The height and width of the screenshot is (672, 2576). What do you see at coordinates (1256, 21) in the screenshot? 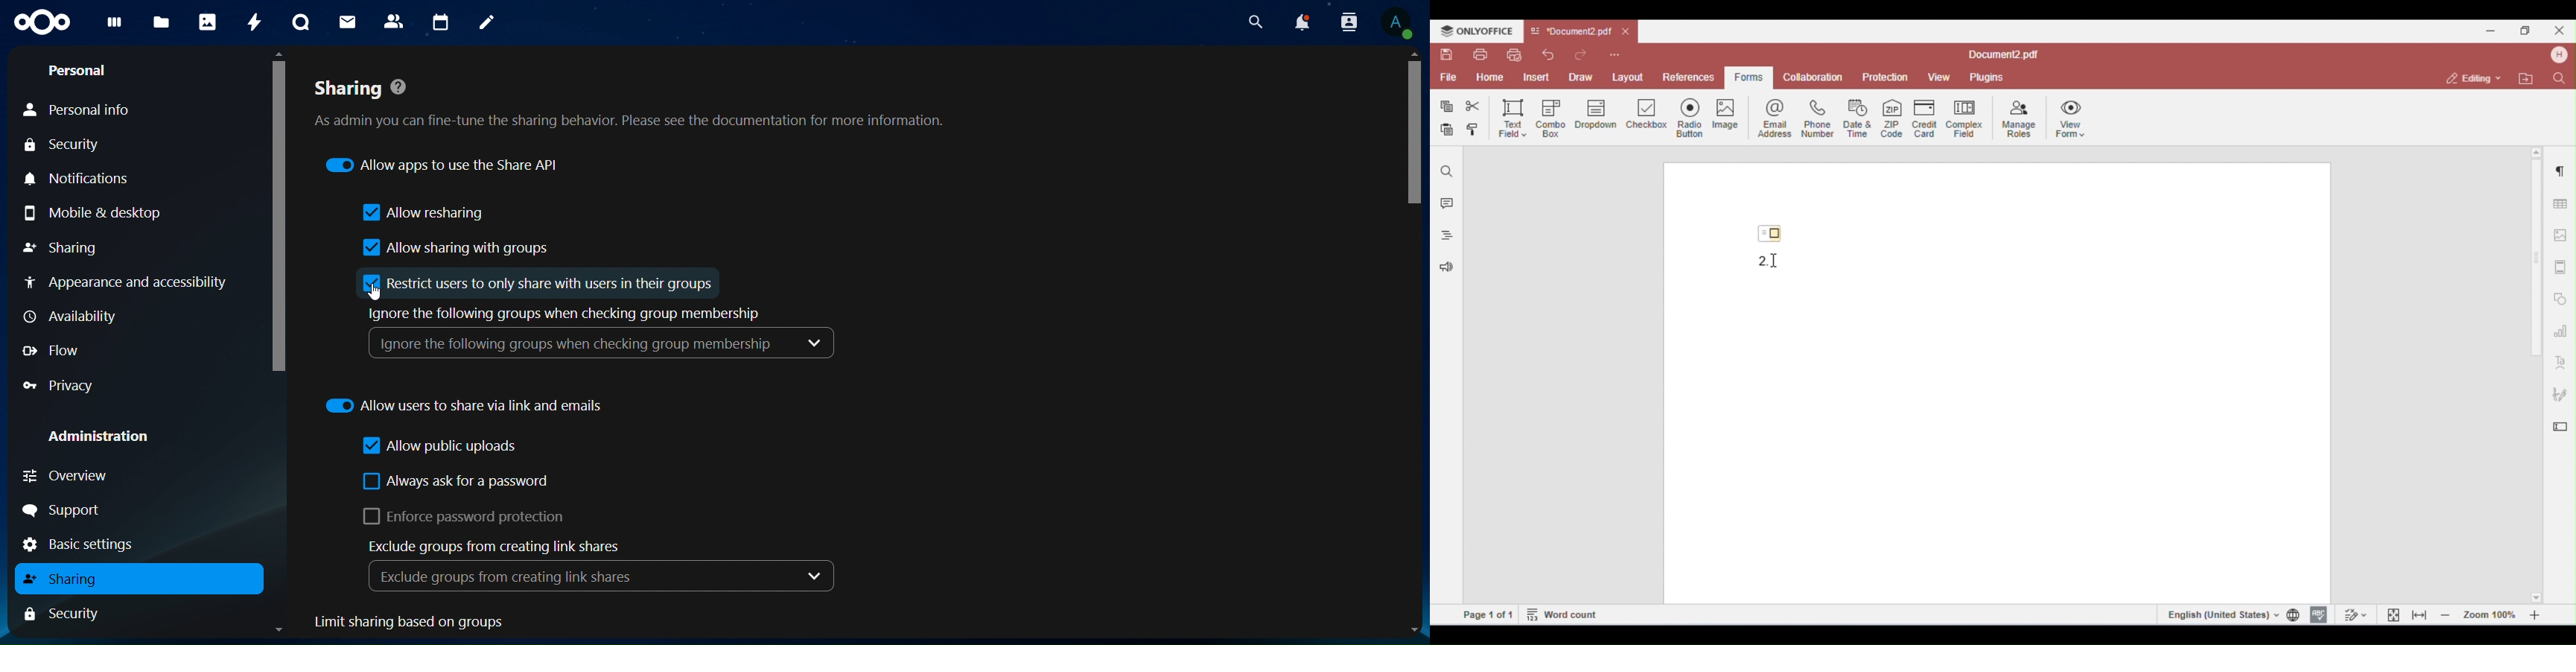
I see `search` at bounding box center [1256, 21].